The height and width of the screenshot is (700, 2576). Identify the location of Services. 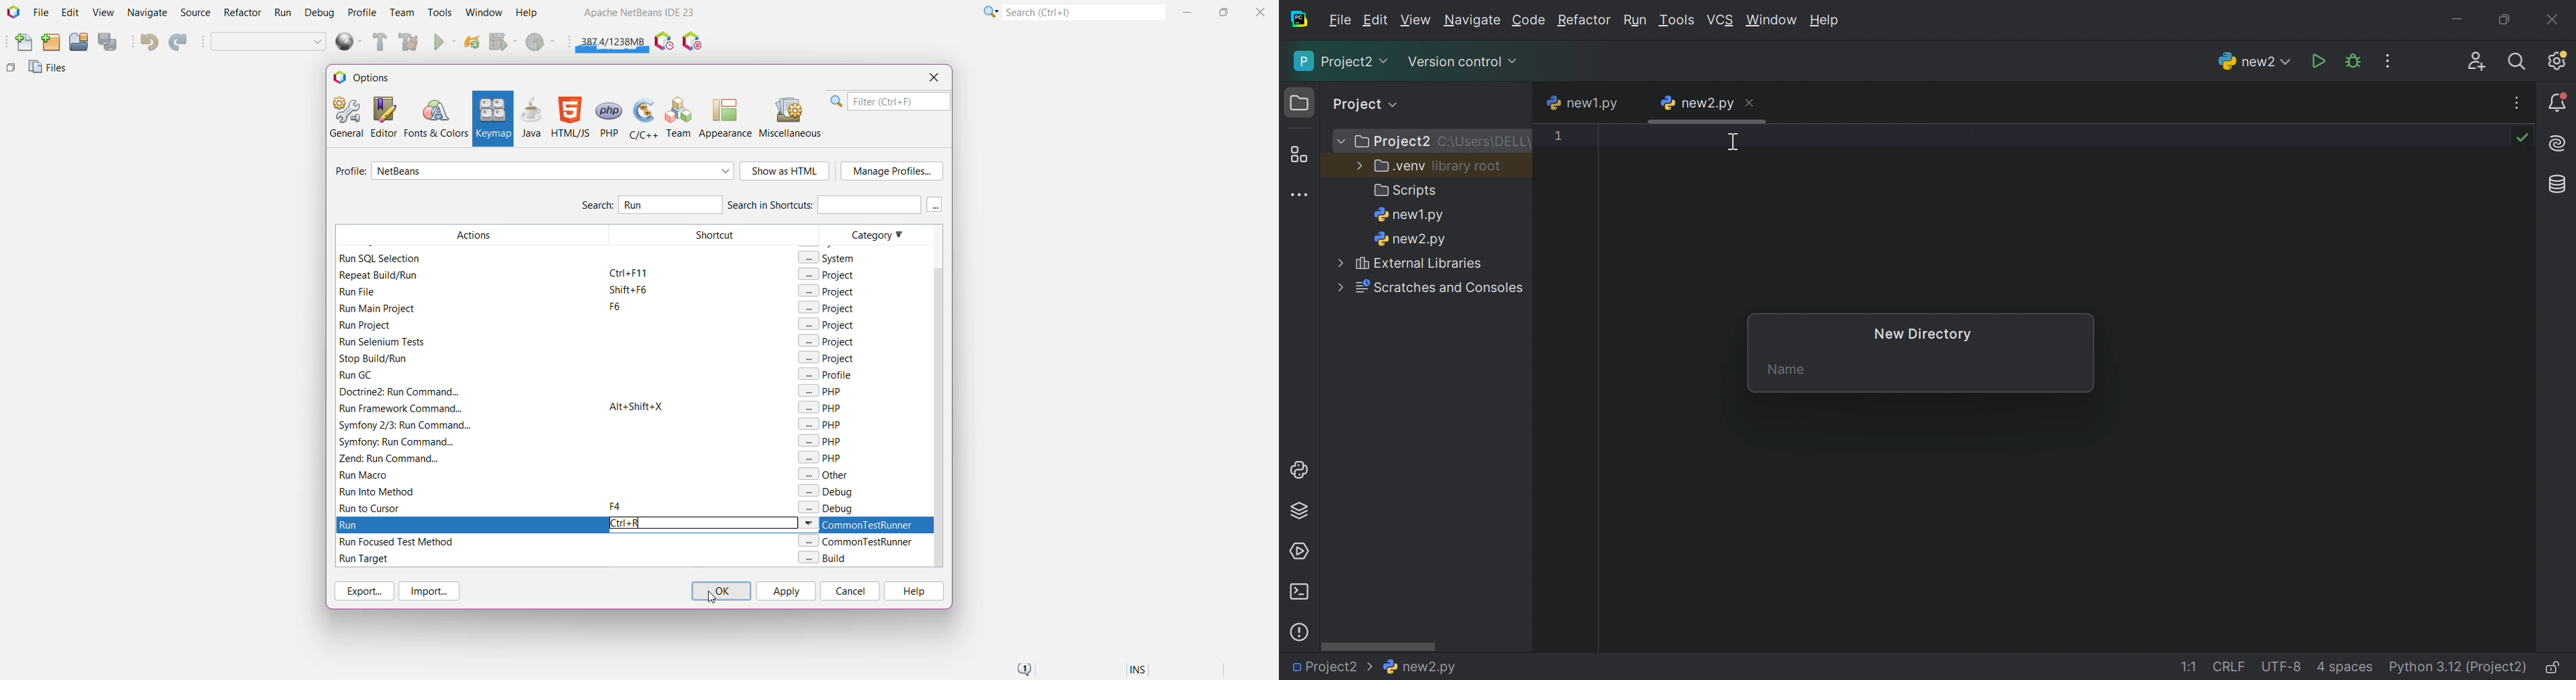
(1300, 550).